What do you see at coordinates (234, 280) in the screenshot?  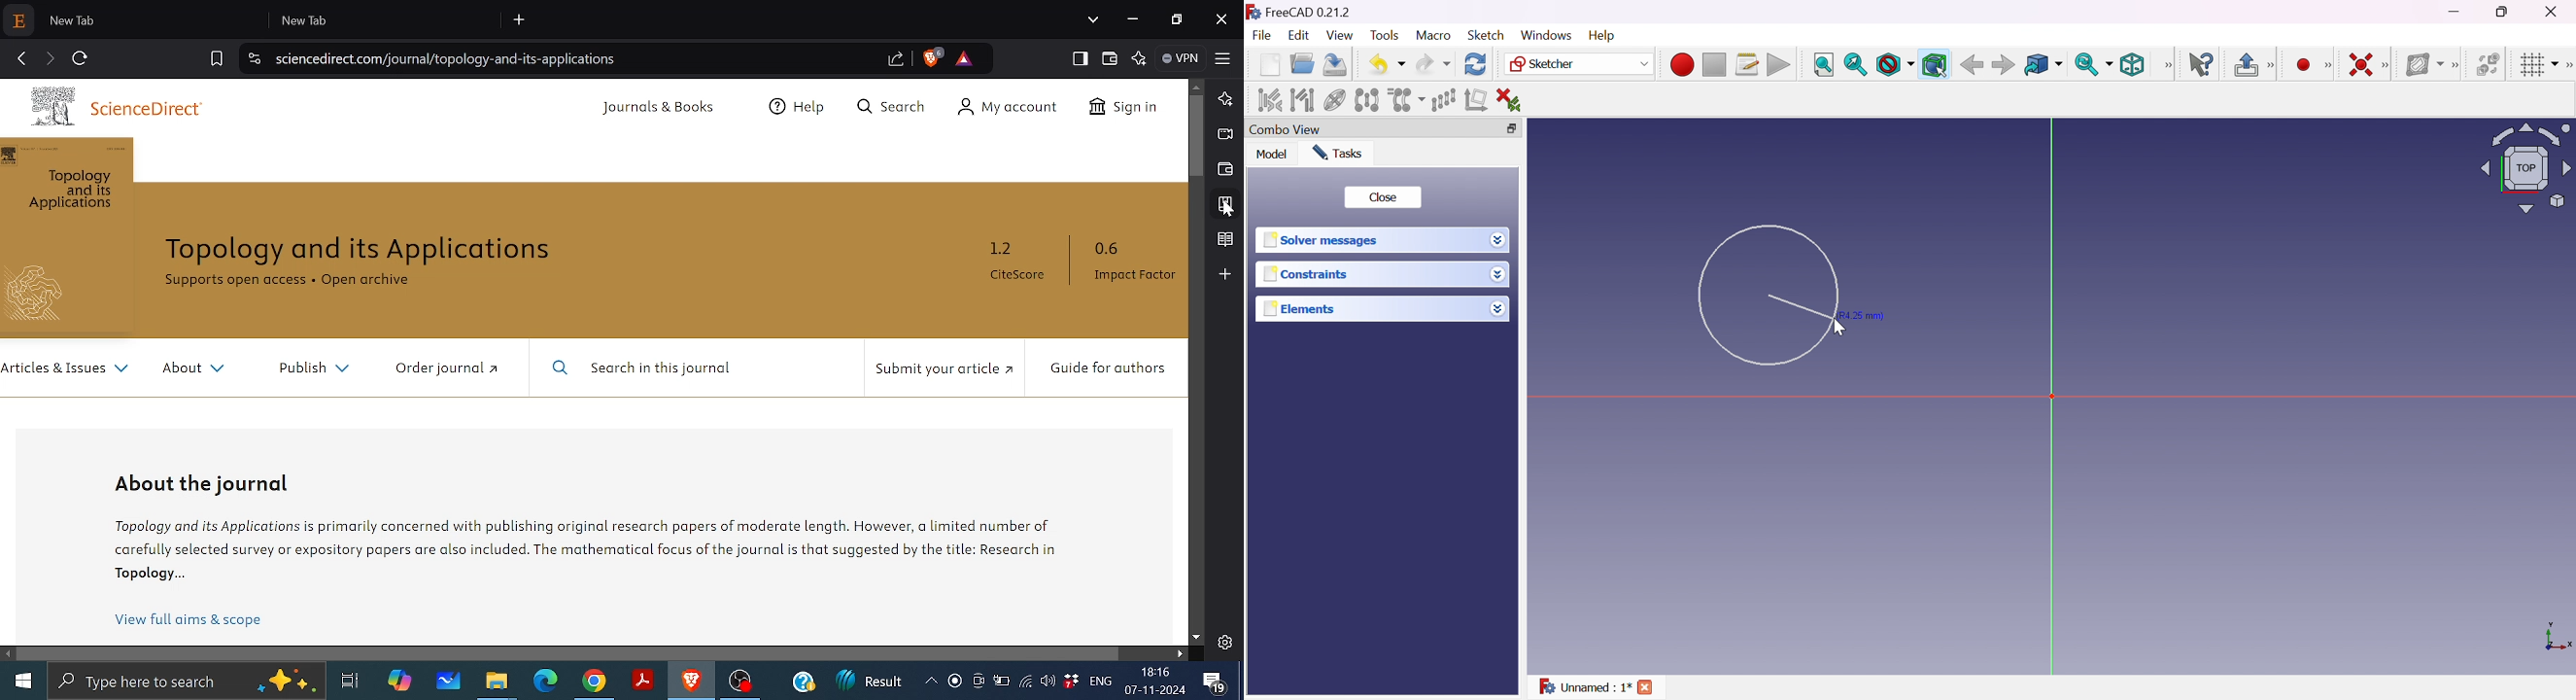 I see `Supports open access` at bounding box center [234, 280].